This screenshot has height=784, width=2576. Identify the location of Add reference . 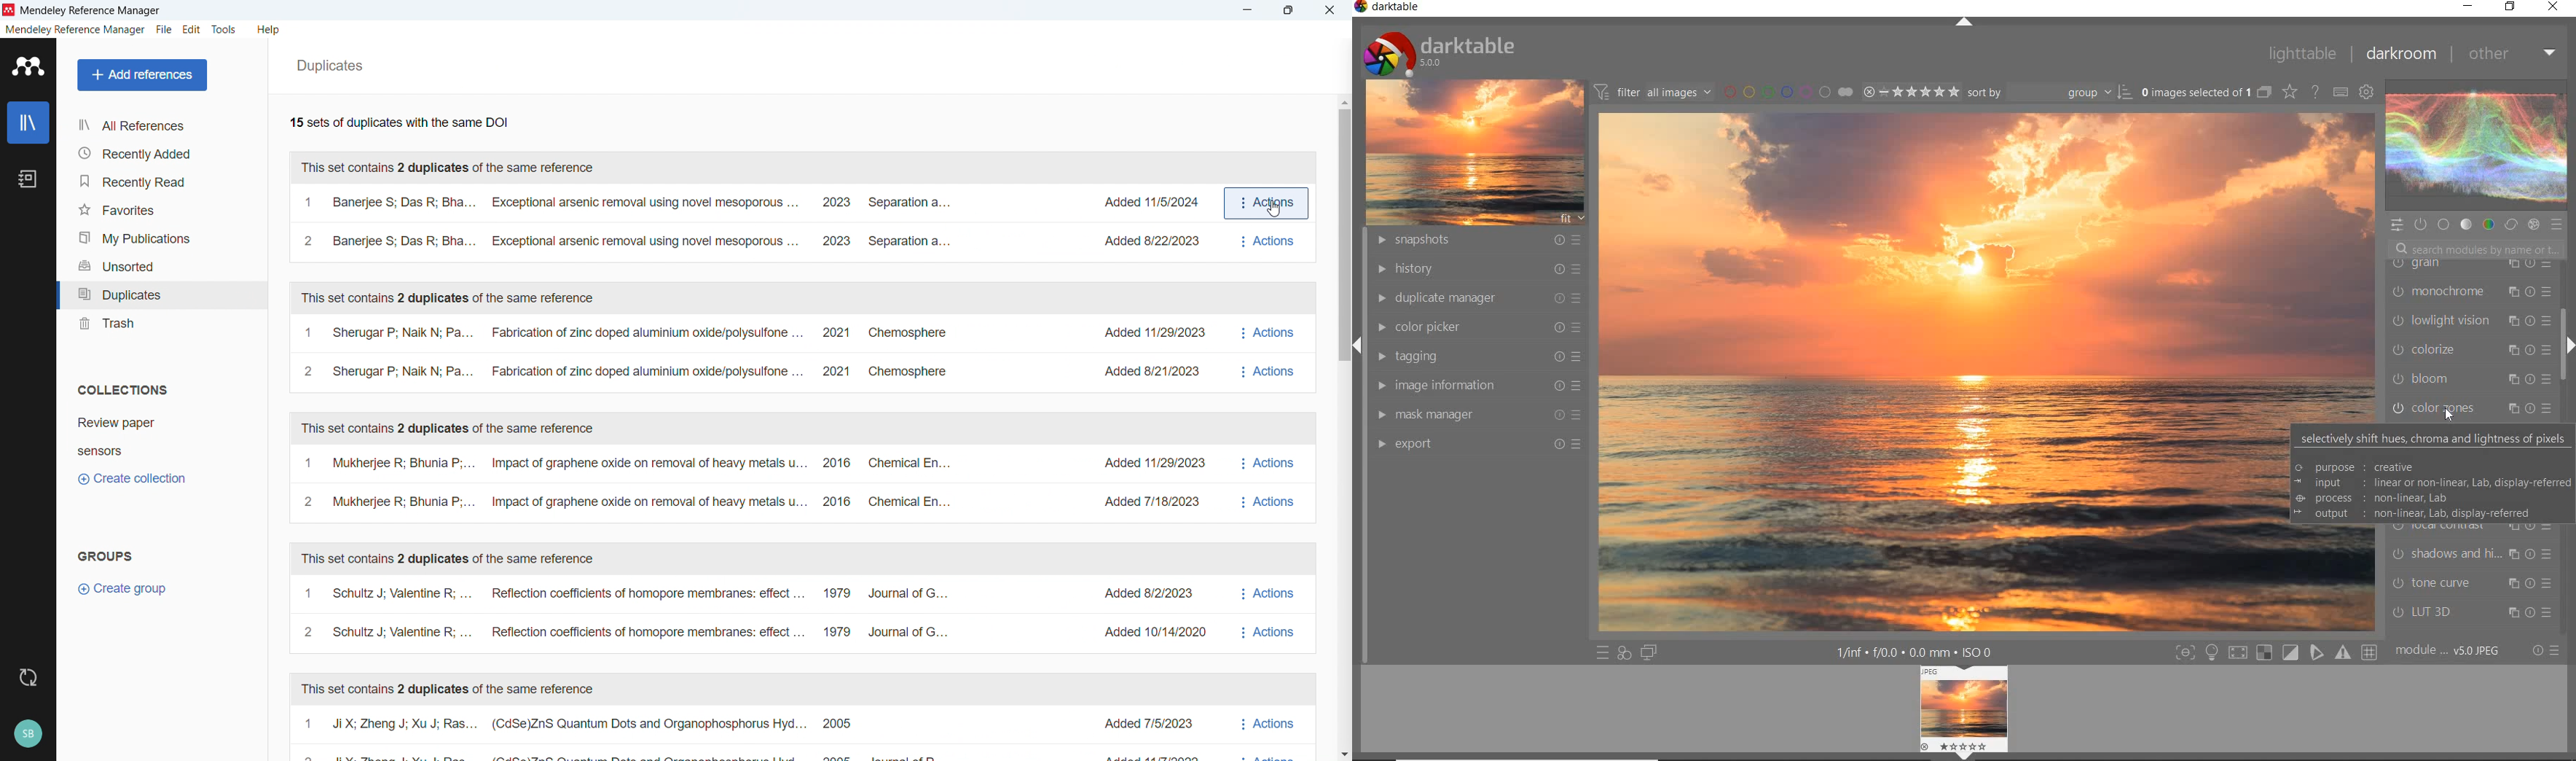
(142, 75).